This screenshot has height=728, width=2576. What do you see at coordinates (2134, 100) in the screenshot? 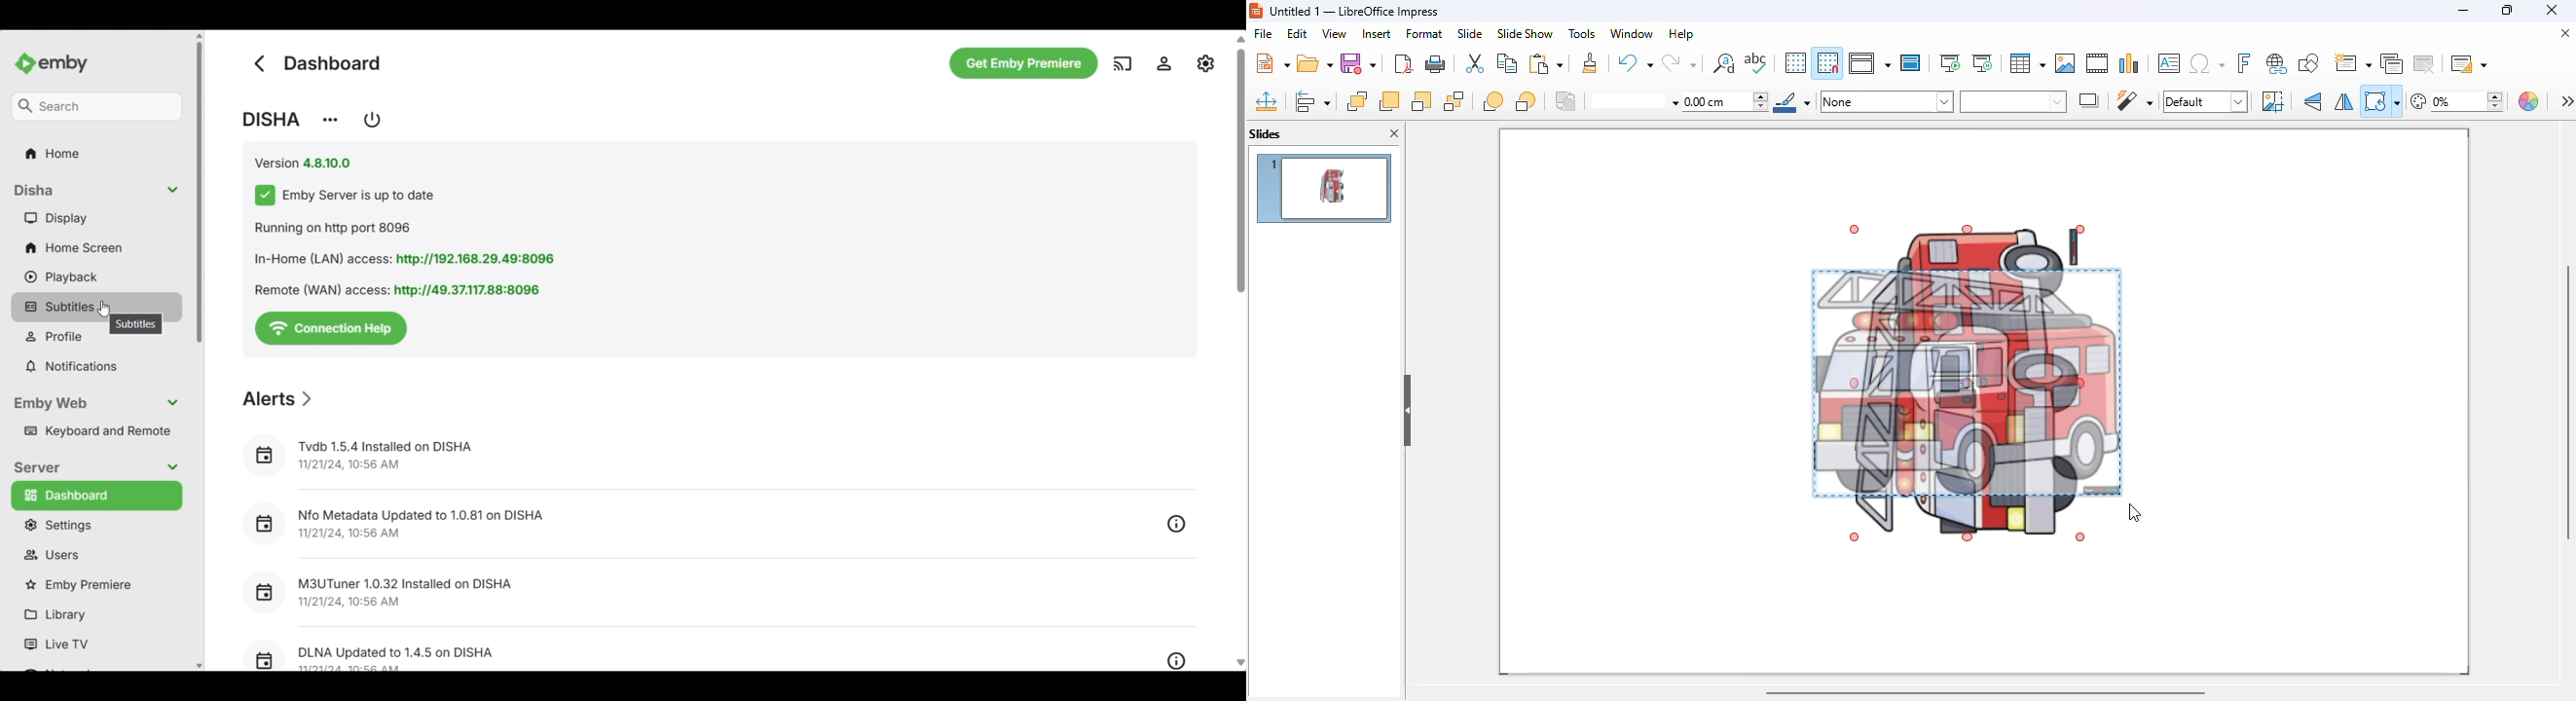
I see `filter` at bounding box center [2134, 100].